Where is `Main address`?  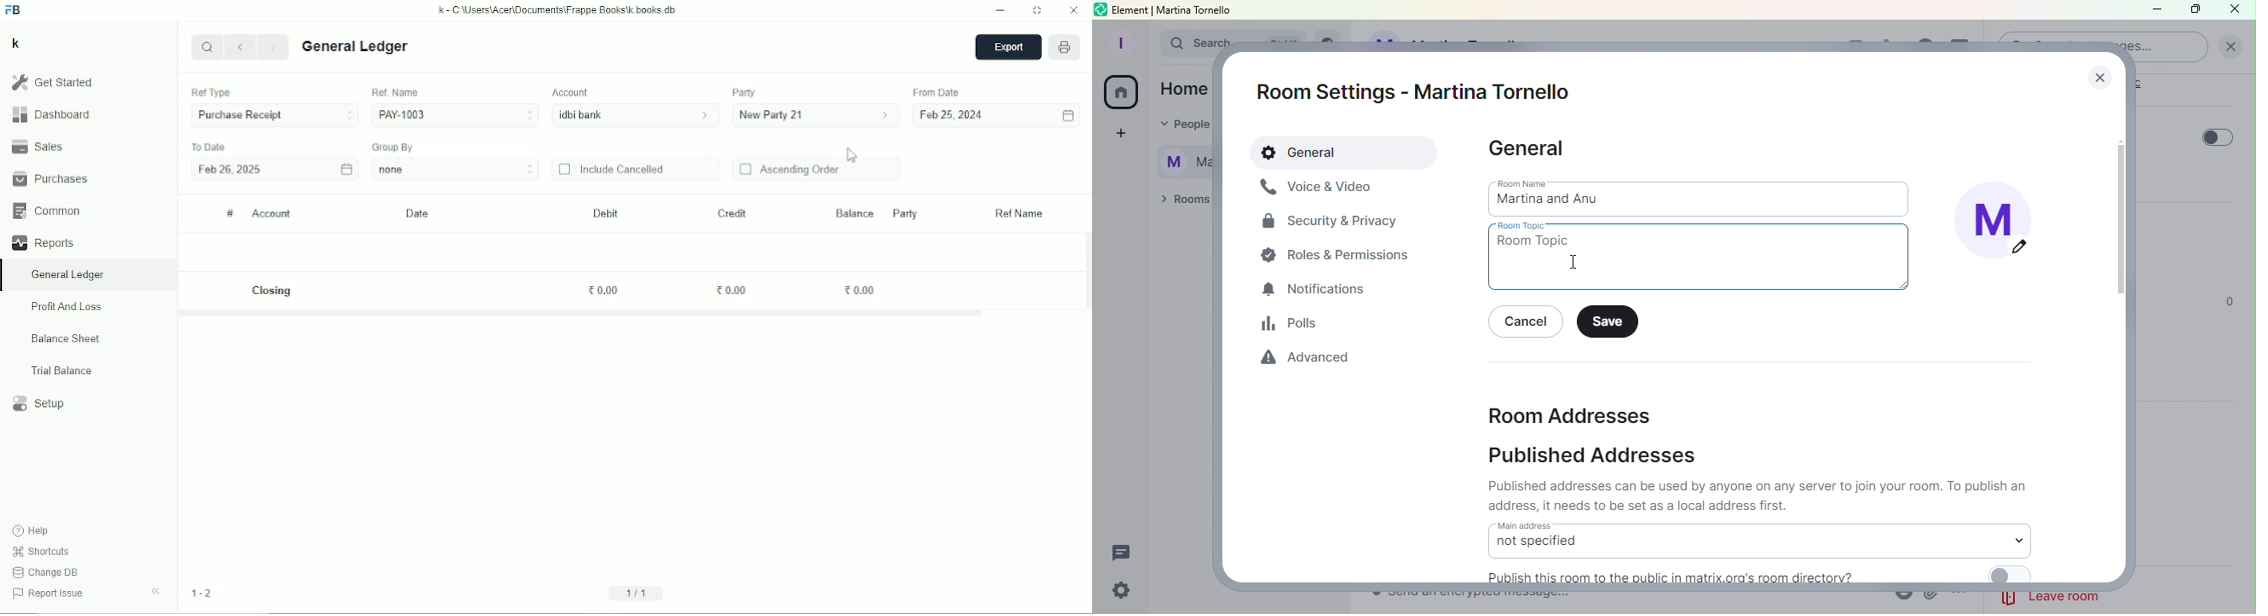
Main address is located at coordinates (1759, 540).